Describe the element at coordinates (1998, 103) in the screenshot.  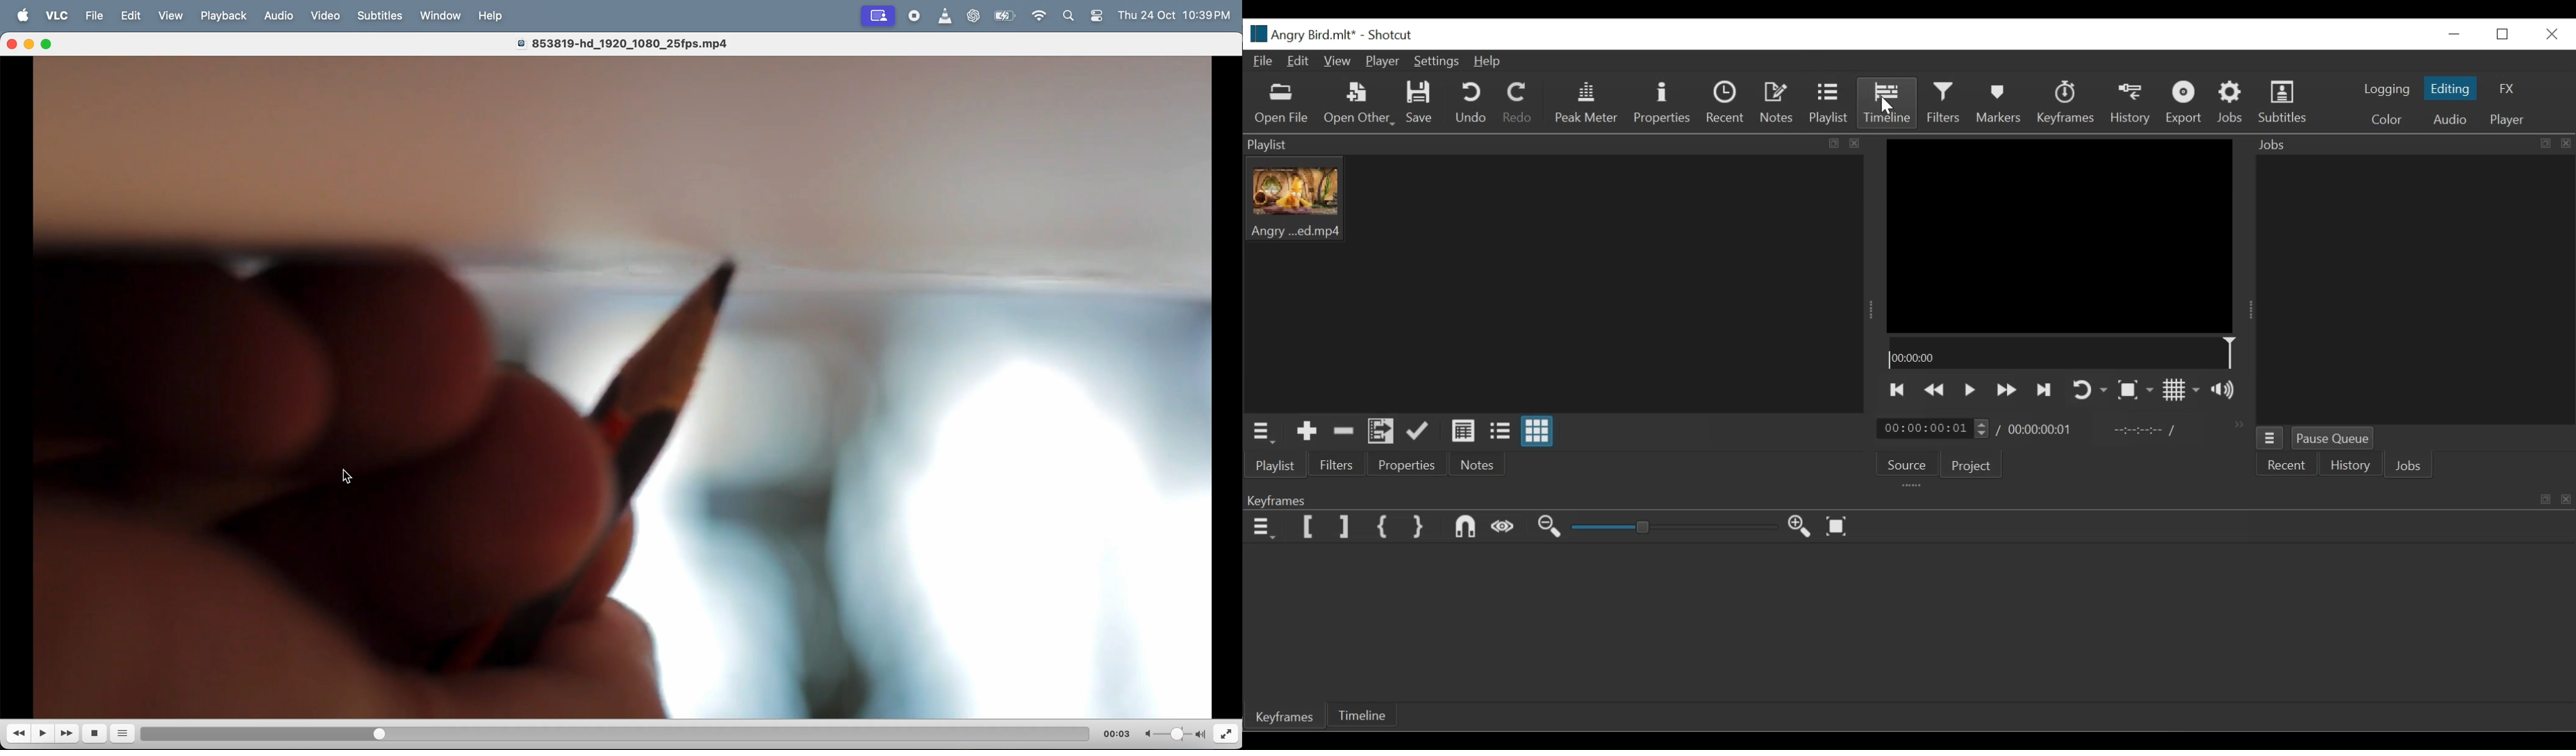
I see `Markers` at that location.